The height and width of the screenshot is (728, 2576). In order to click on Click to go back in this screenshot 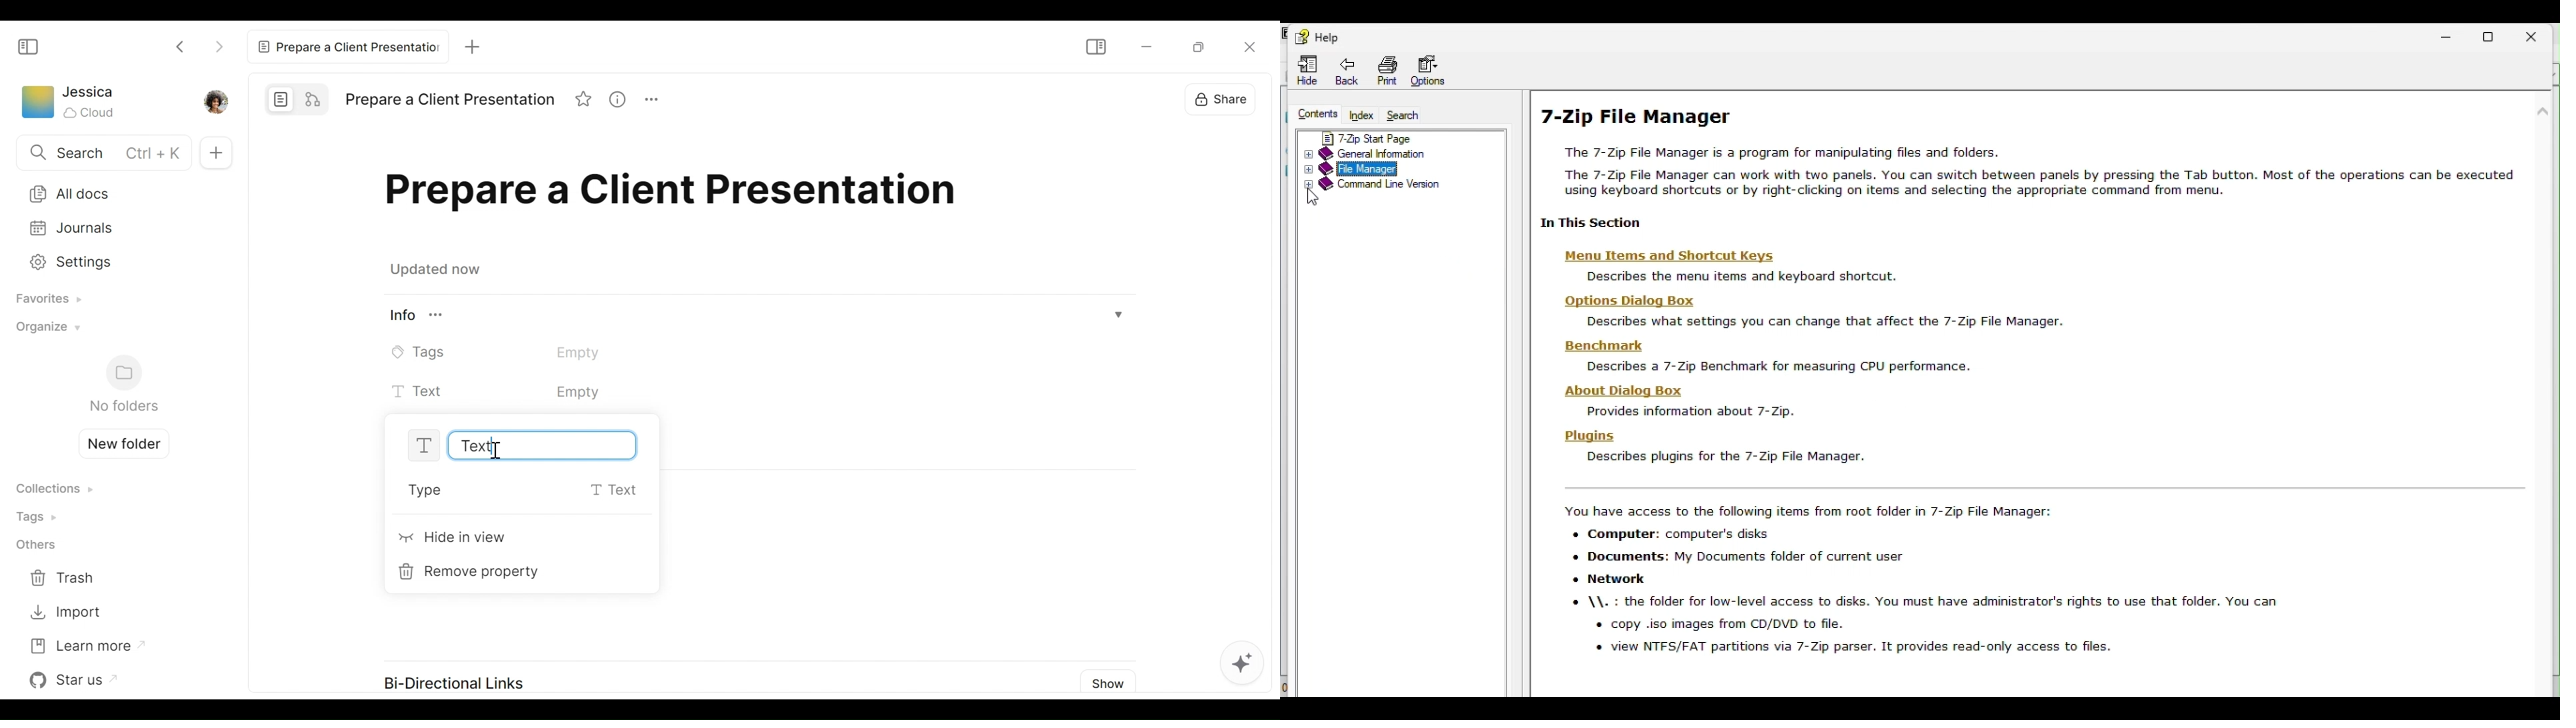, I will do `click(181, 45)`.